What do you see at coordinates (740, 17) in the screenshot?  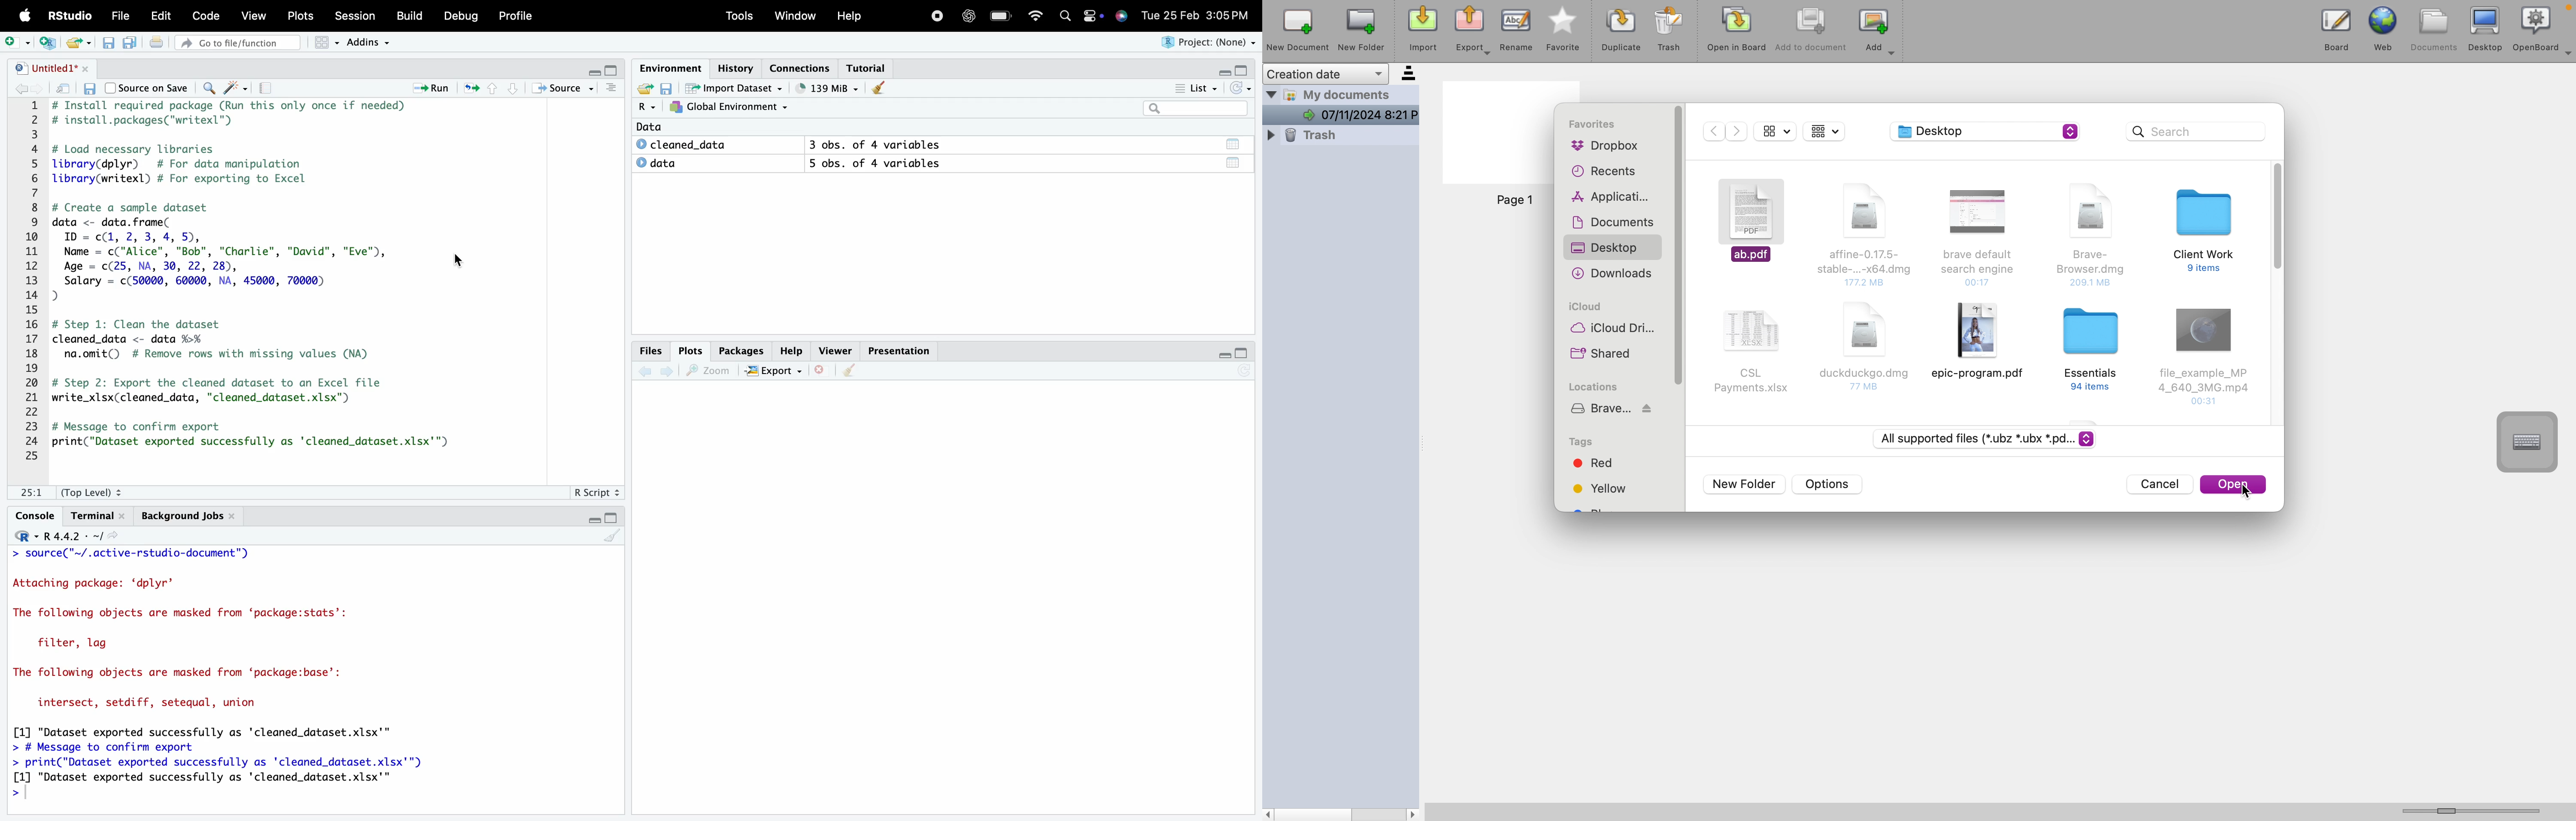 I see `Tools` at bounding box center [740, 17].